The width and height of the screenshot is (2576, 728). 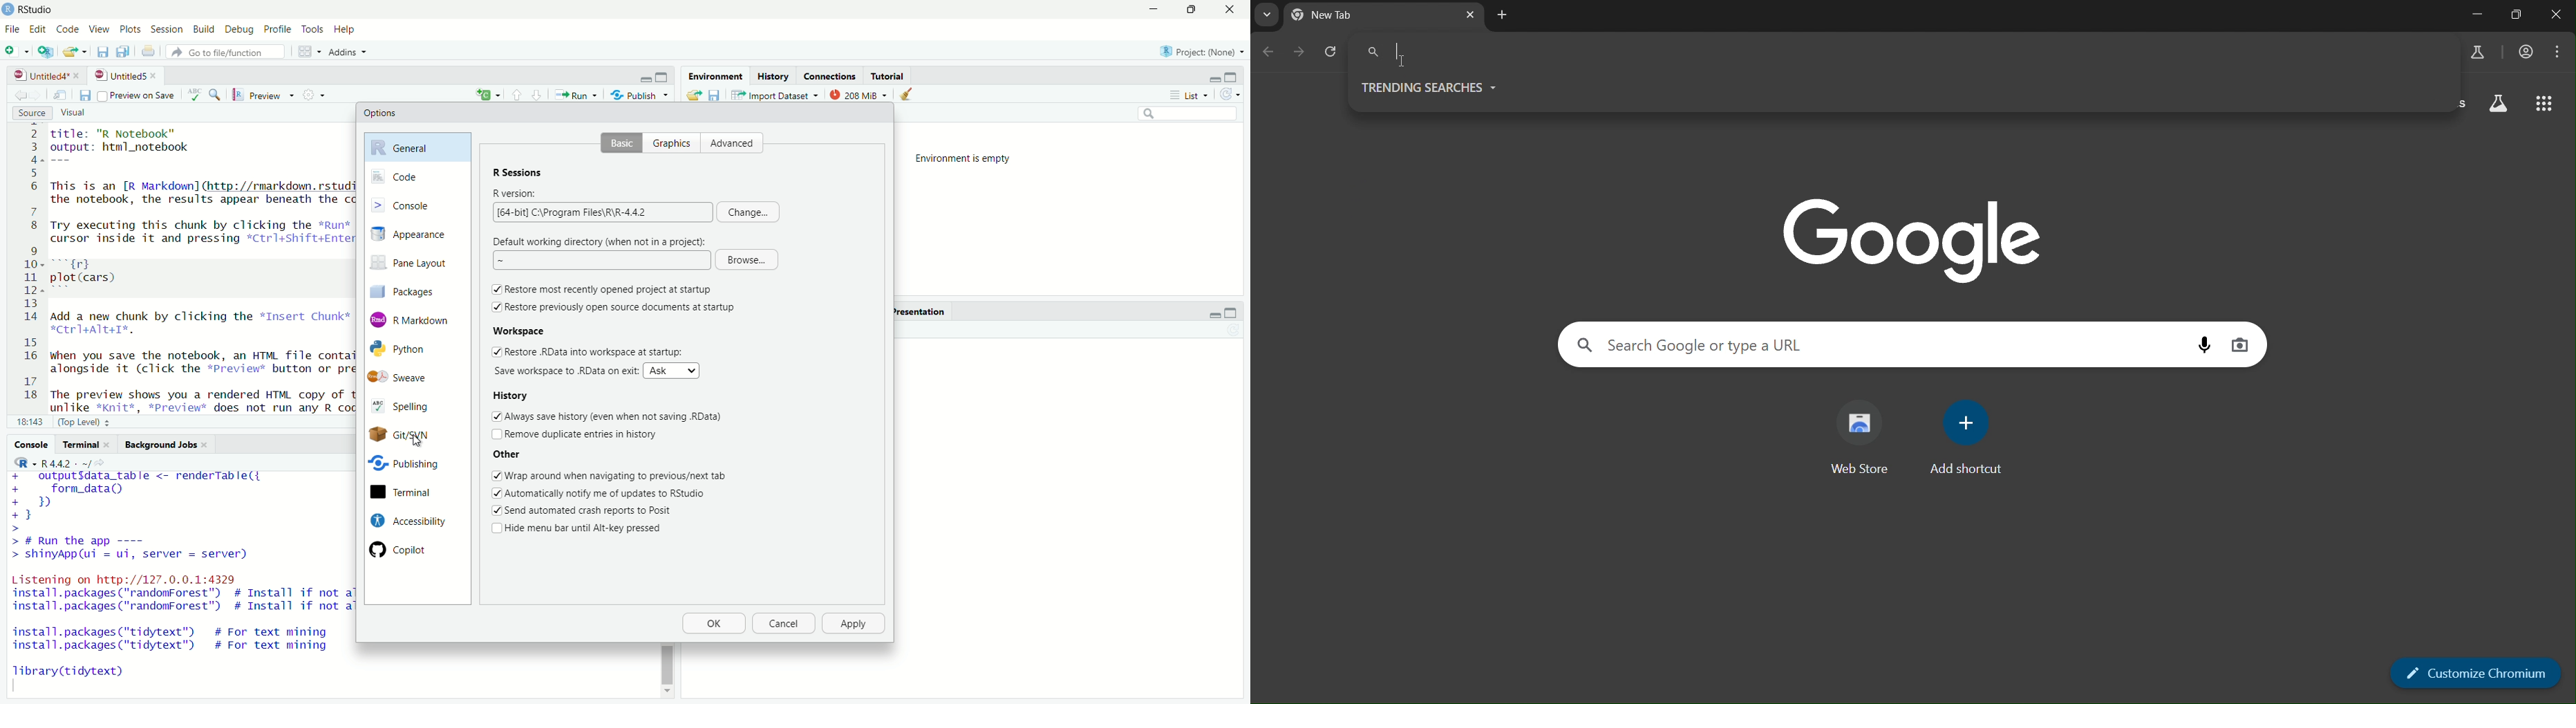 What do you see at coordinates (1190, 10) in the screenshot?
I see `maximise` at bounding box center [1190, 10].